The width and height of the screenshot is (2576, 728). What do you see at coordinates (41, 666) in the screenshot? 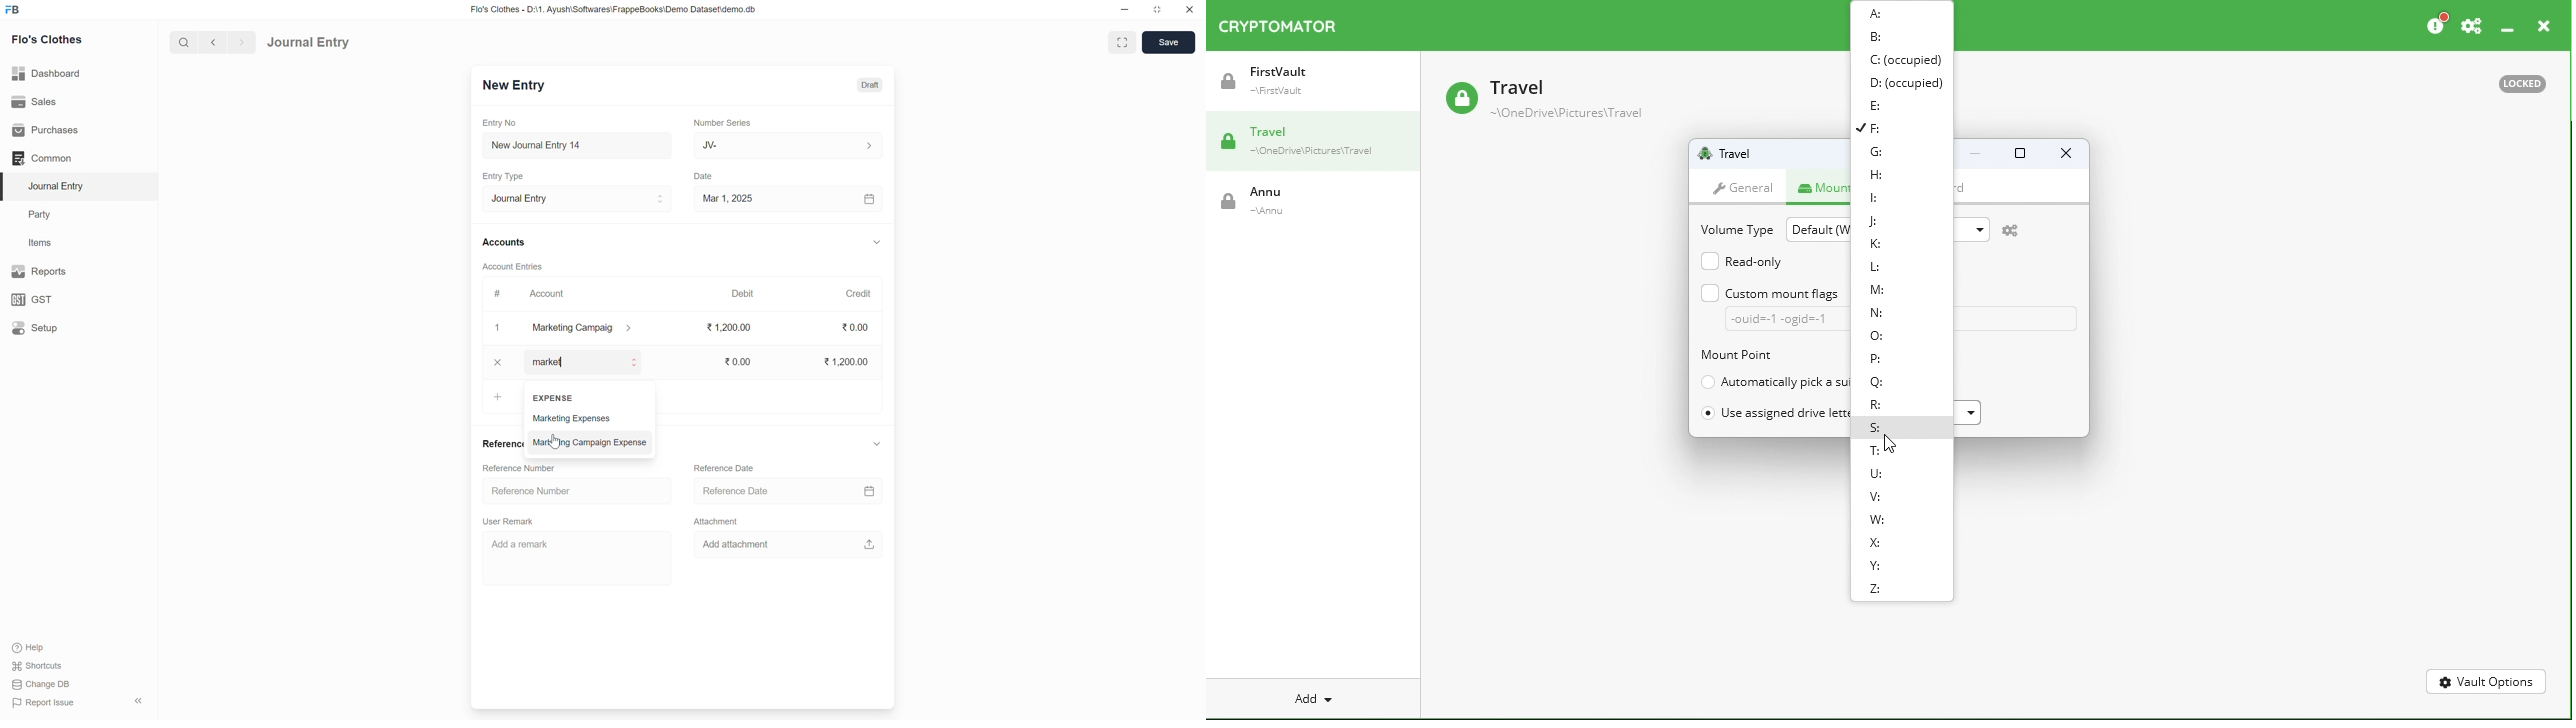
I see `Shortcuts` at bounding box center [41, 666].